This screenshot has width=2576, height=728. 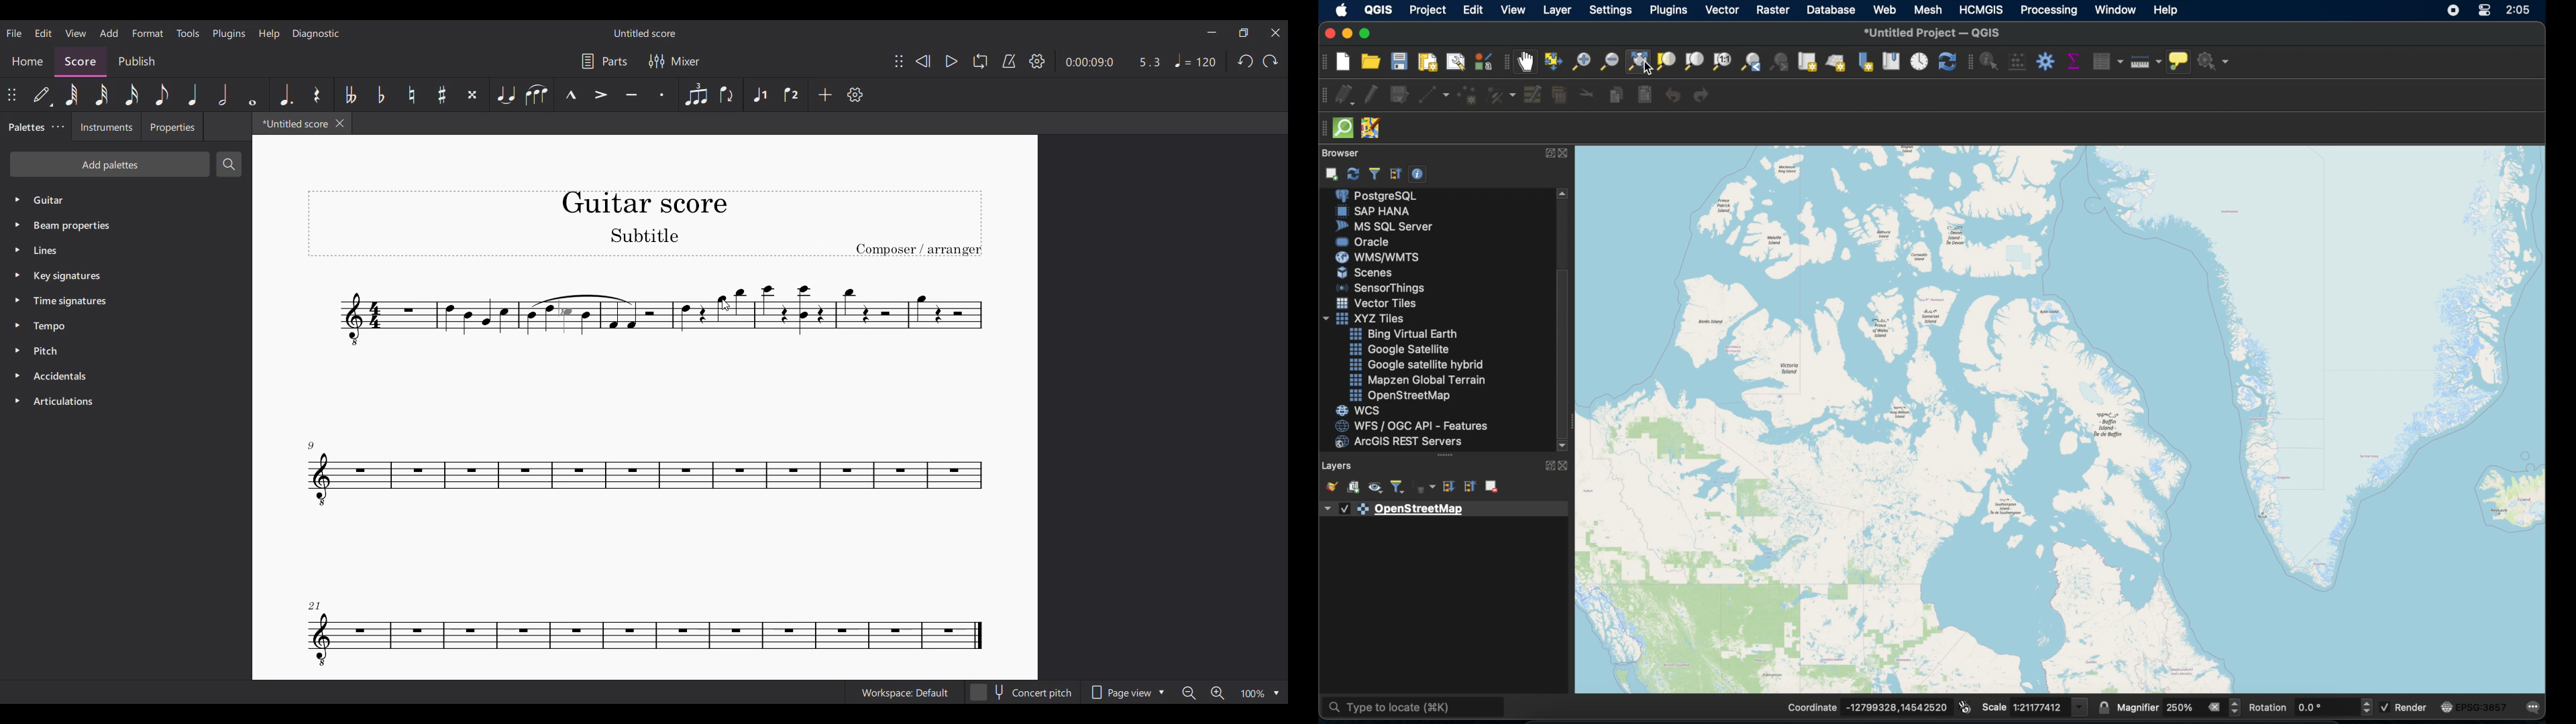 I want to click on clear all, so click(x=2215, y=707).